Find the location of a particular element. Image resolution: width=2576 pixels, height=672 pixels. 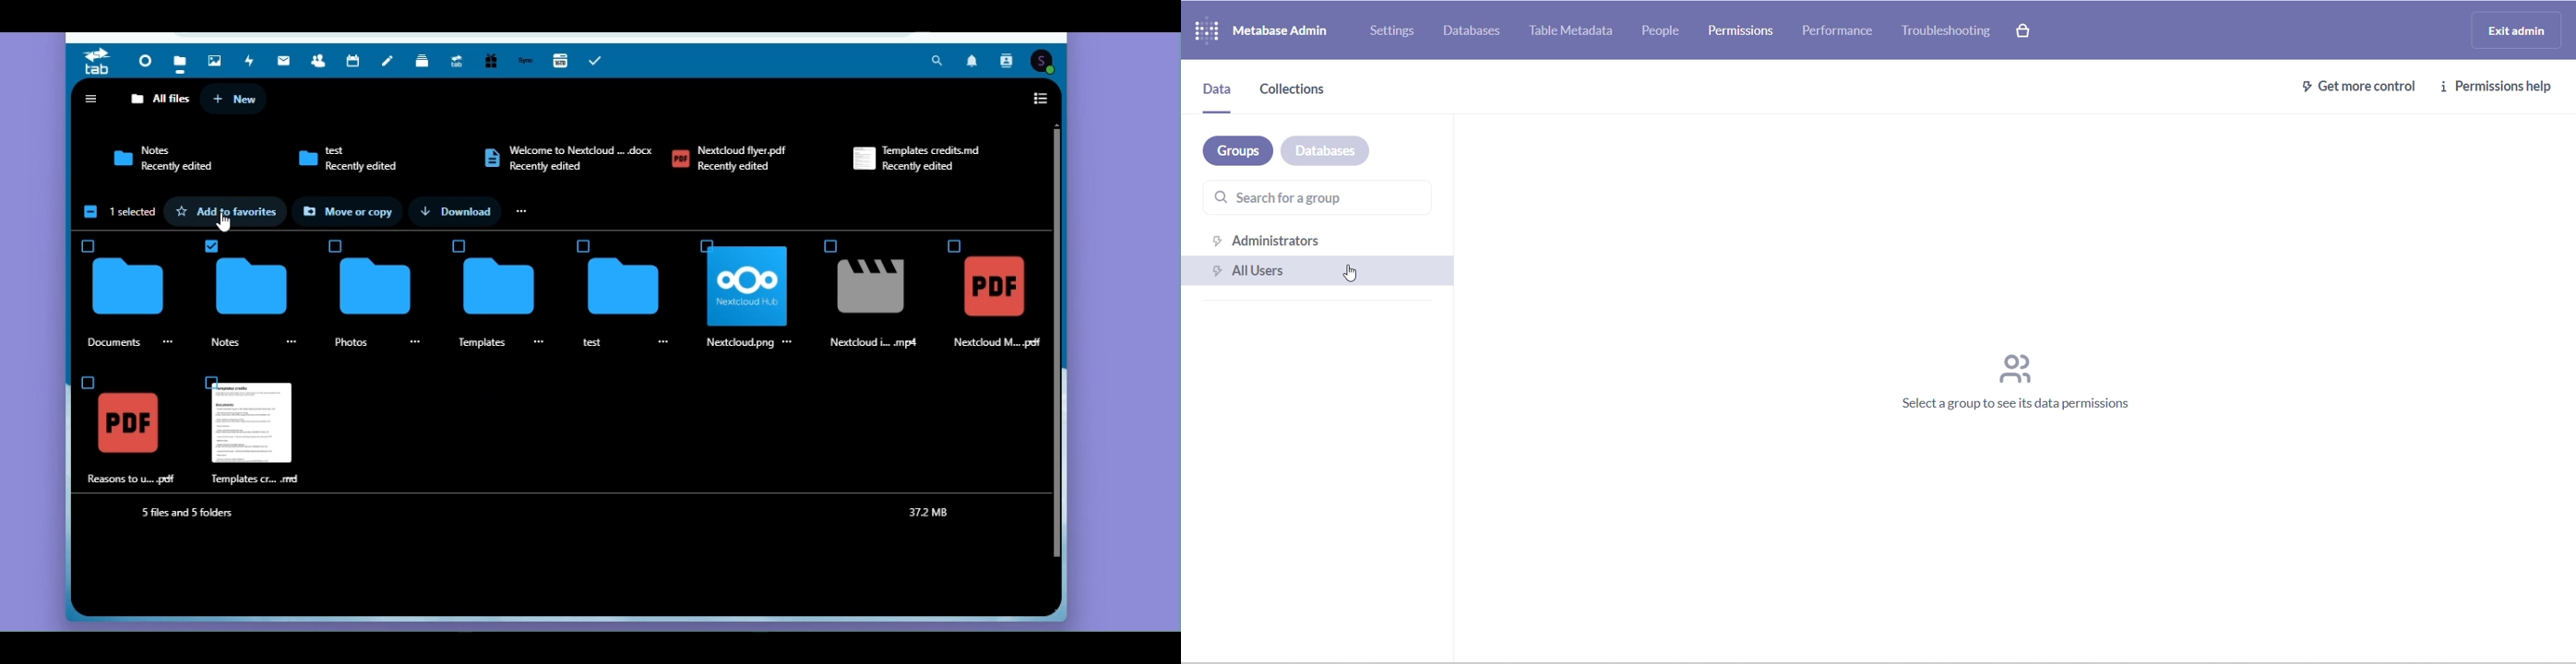

Check Box is located at coordinates (87, 246).